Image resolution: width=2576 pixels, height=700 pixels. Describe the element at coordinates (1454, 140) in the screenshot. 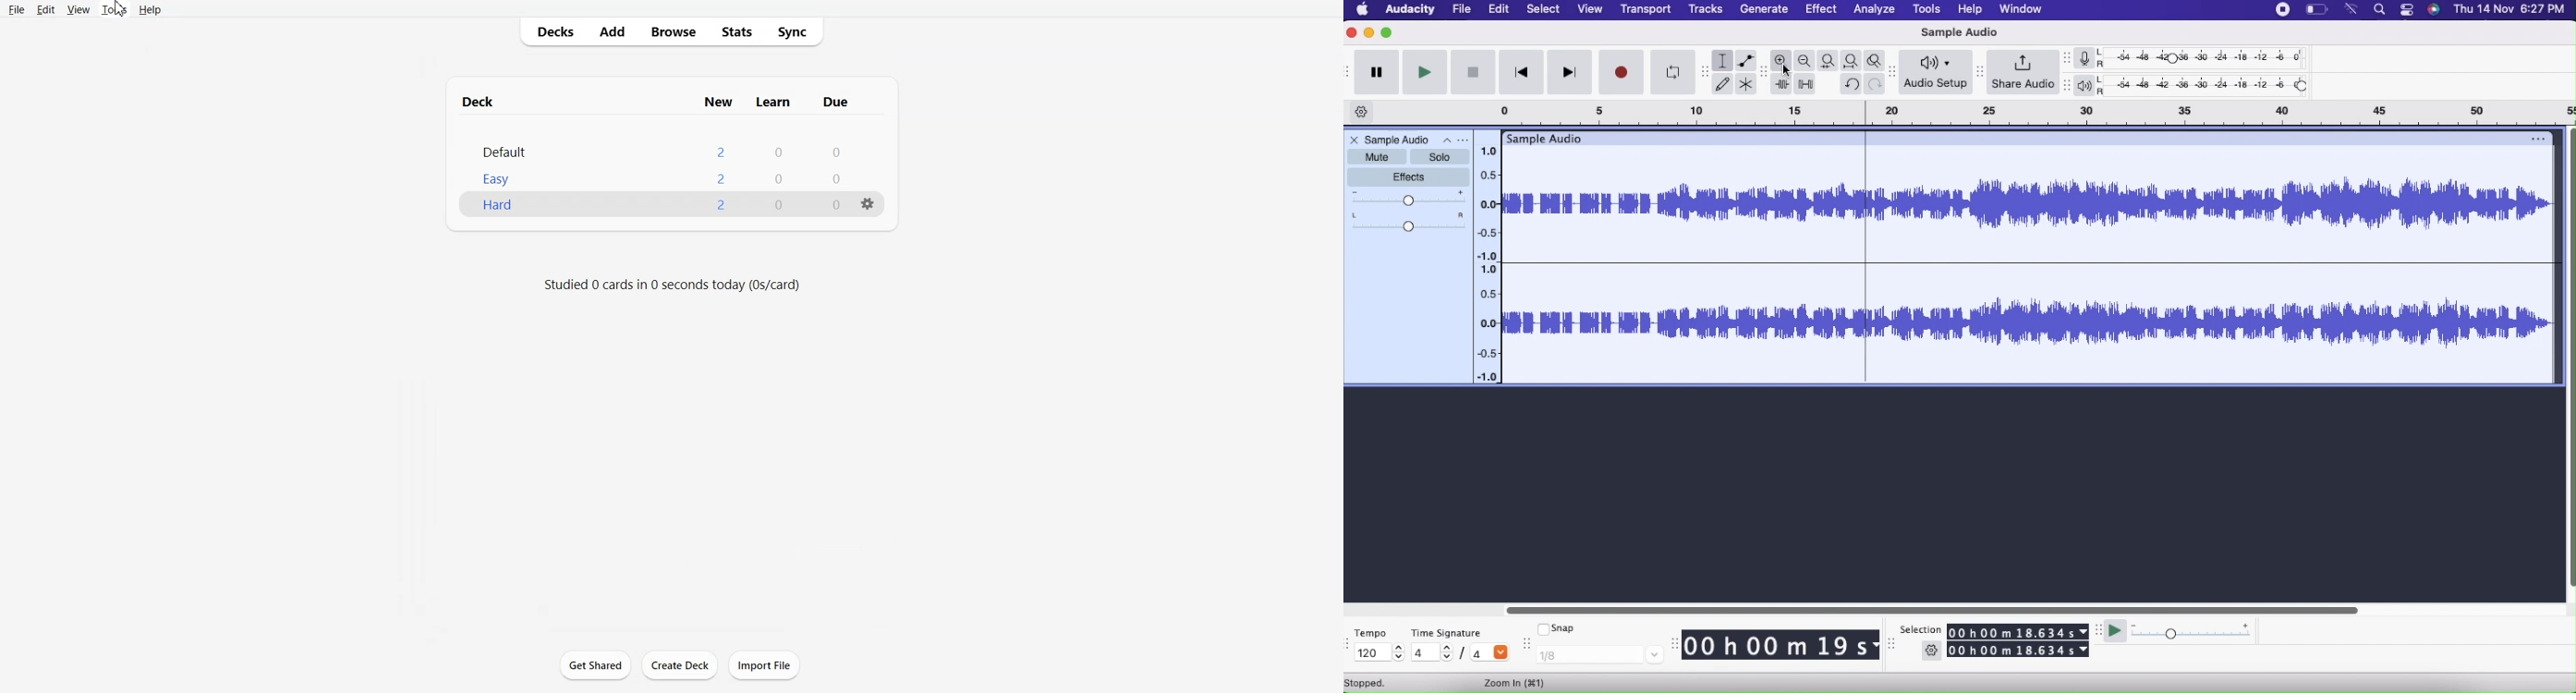

I see `Options` at that location.